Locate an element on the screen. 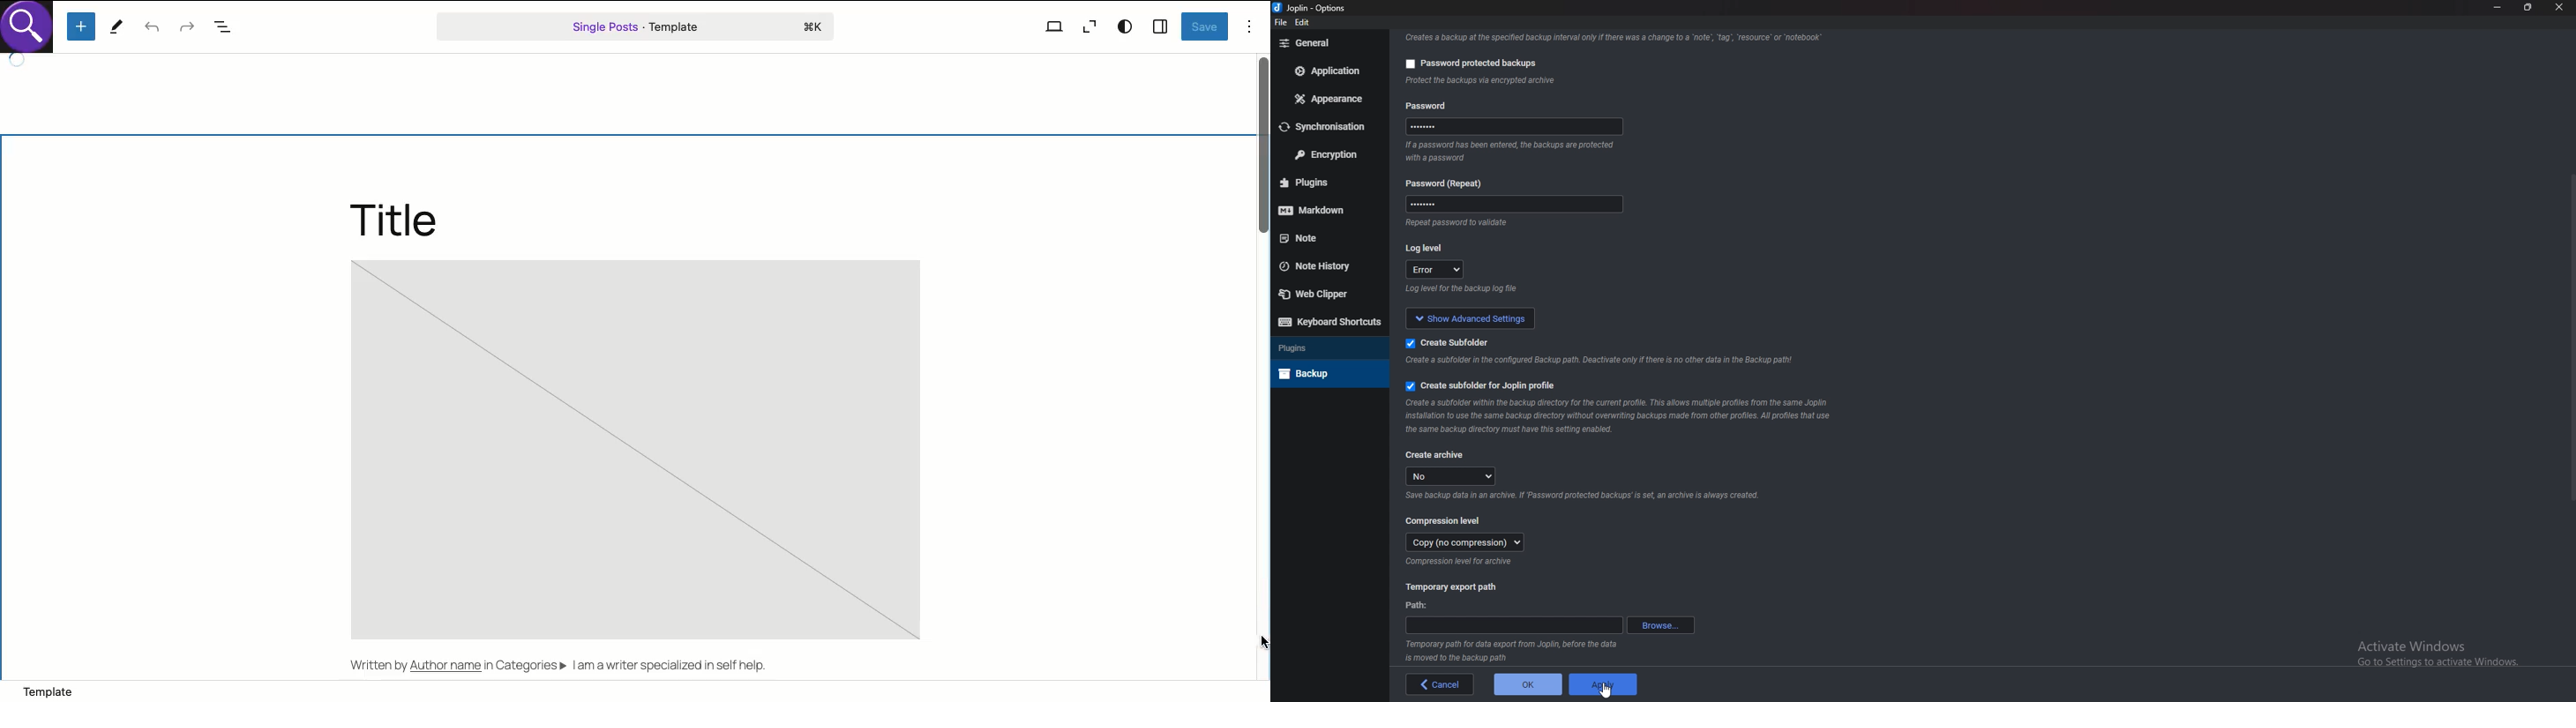 Image resolution: width=2576 pixels, height=728 pixels. Browse is located at coordinates (1660, 625).